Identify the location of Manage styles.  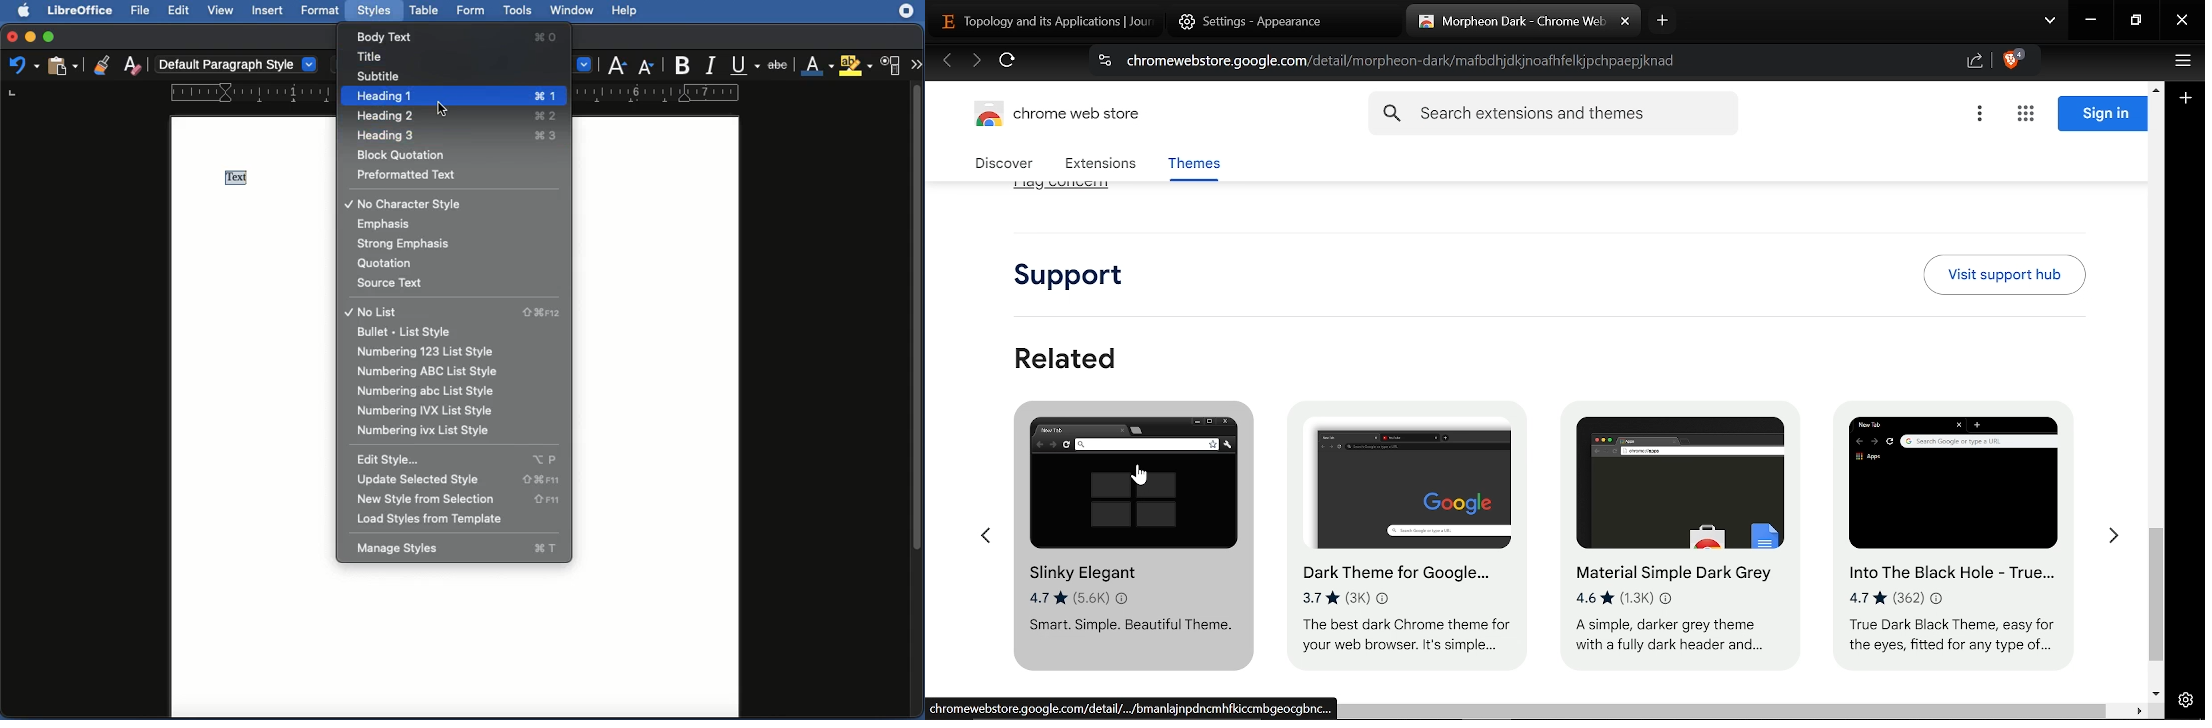
(458, 551).